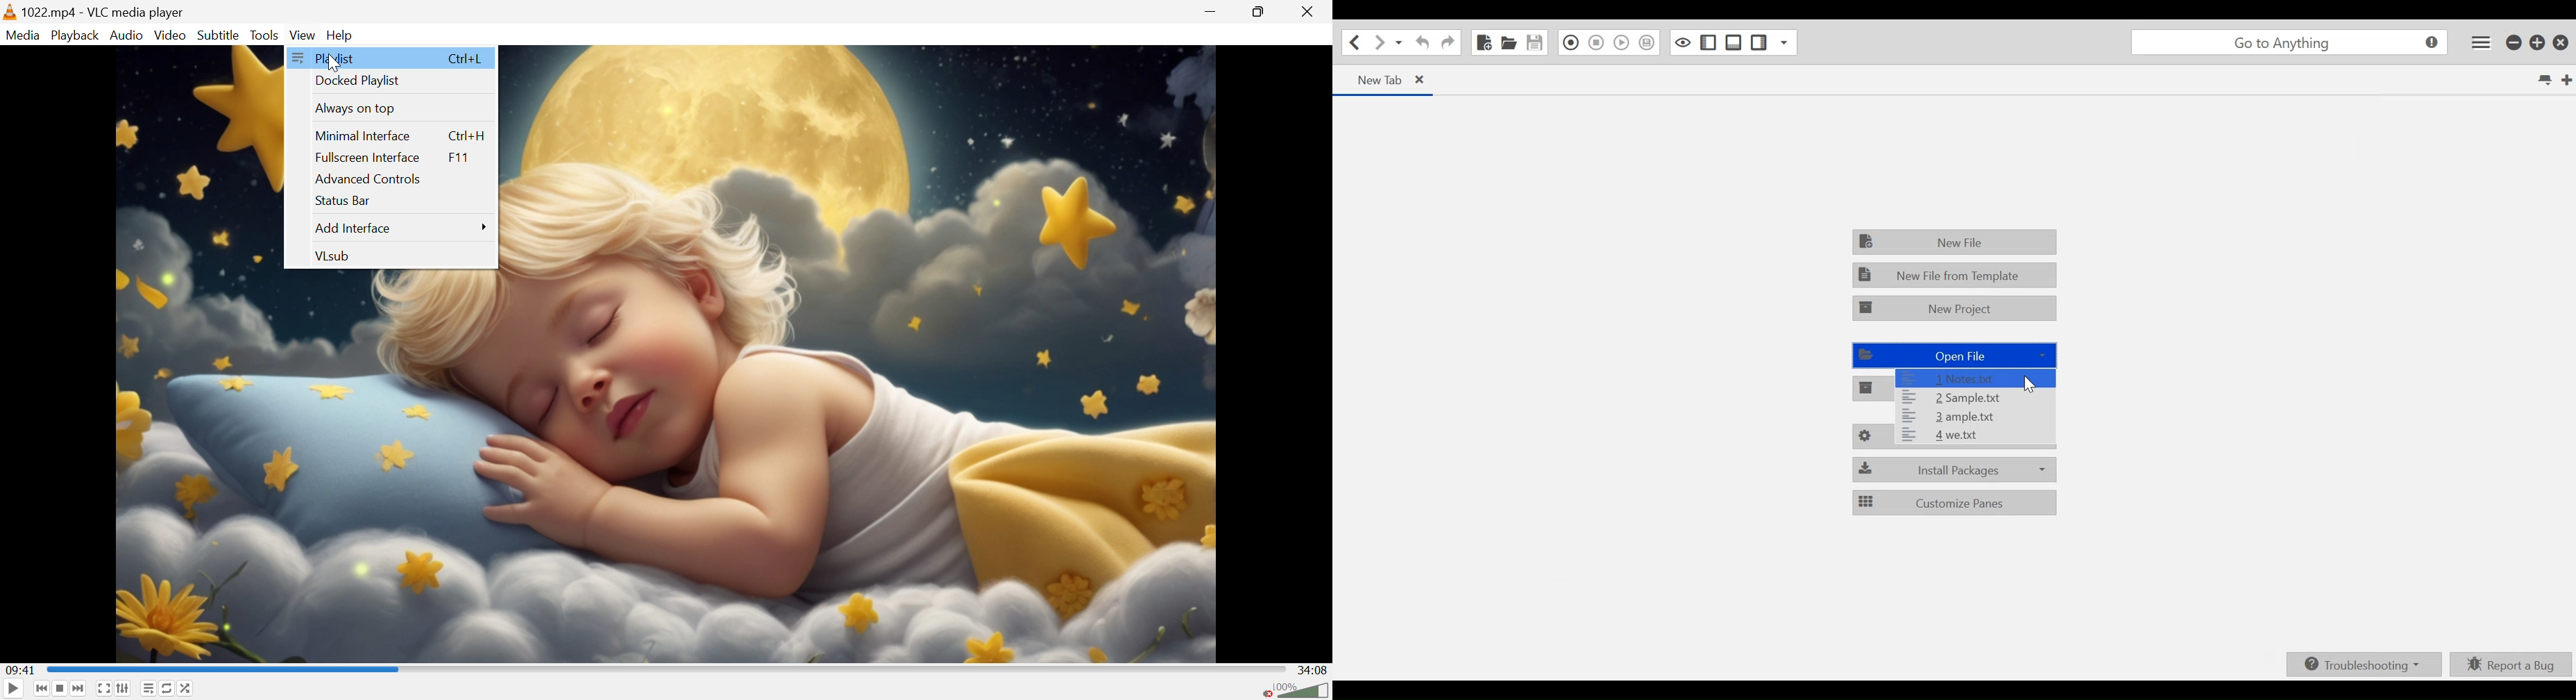 This screenshot has height=700, width=2576. I want to click on Troubleshooting, so click(2365, 664).